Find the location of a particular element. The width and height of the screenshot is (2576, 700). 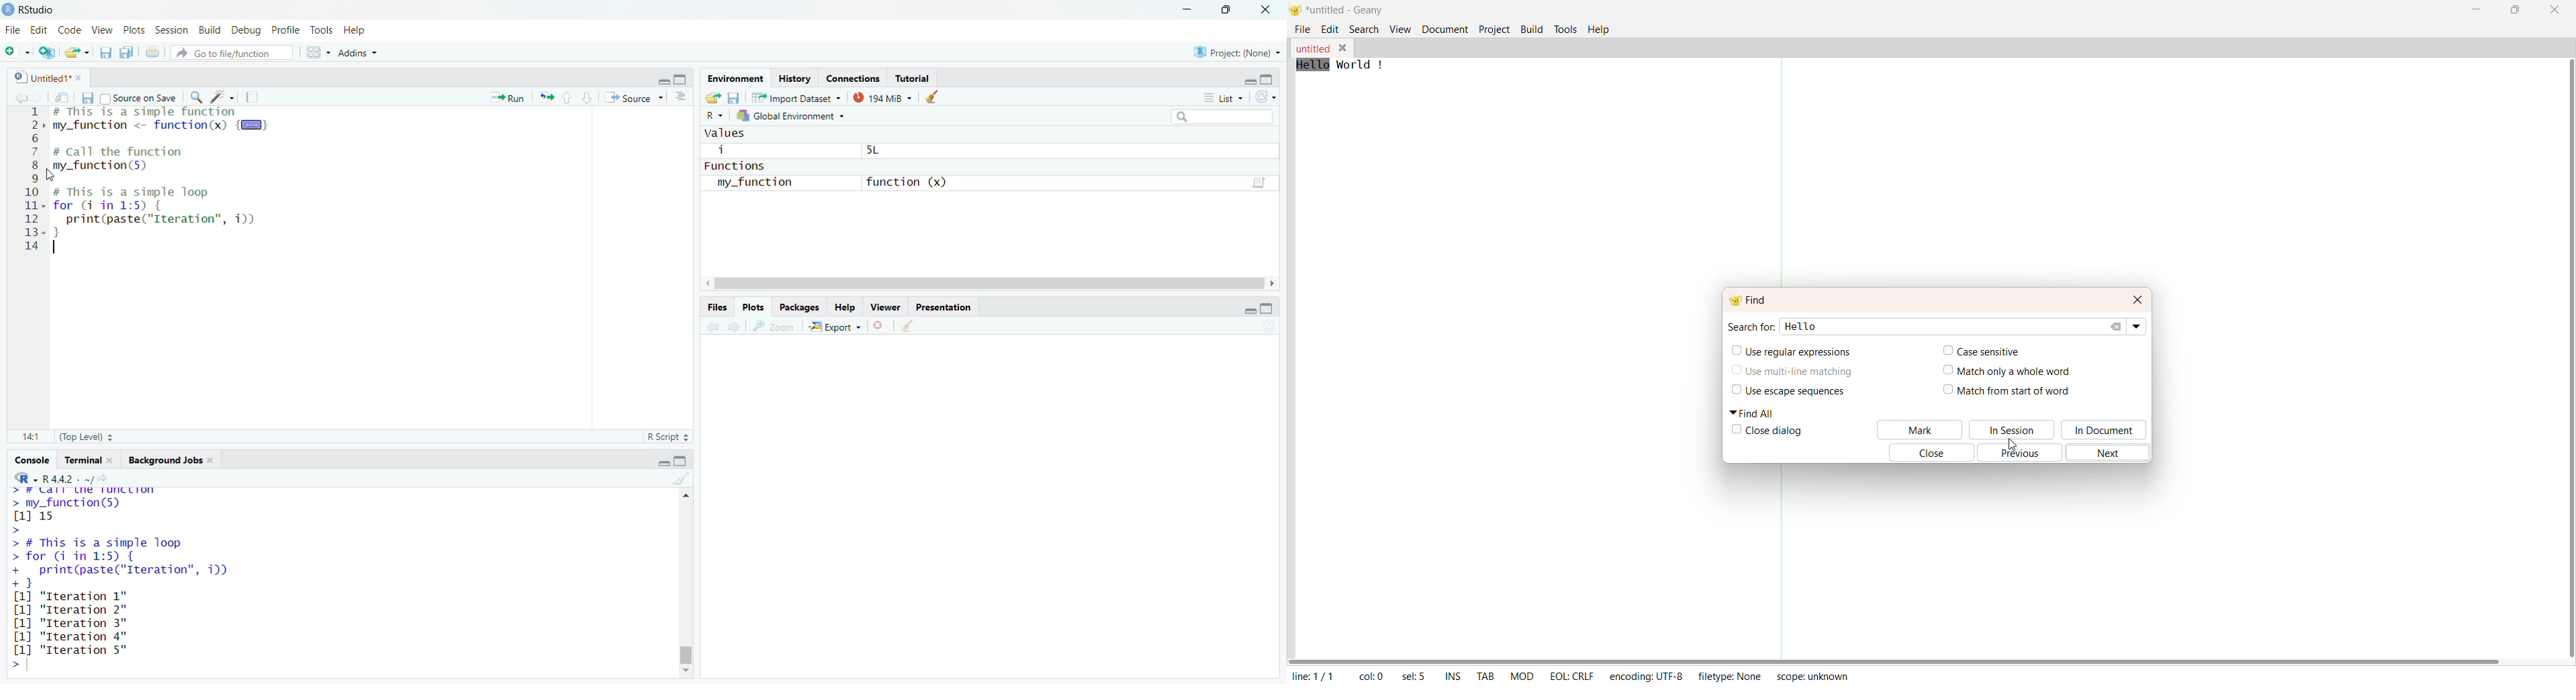

i is located at coordinates (723, 150).